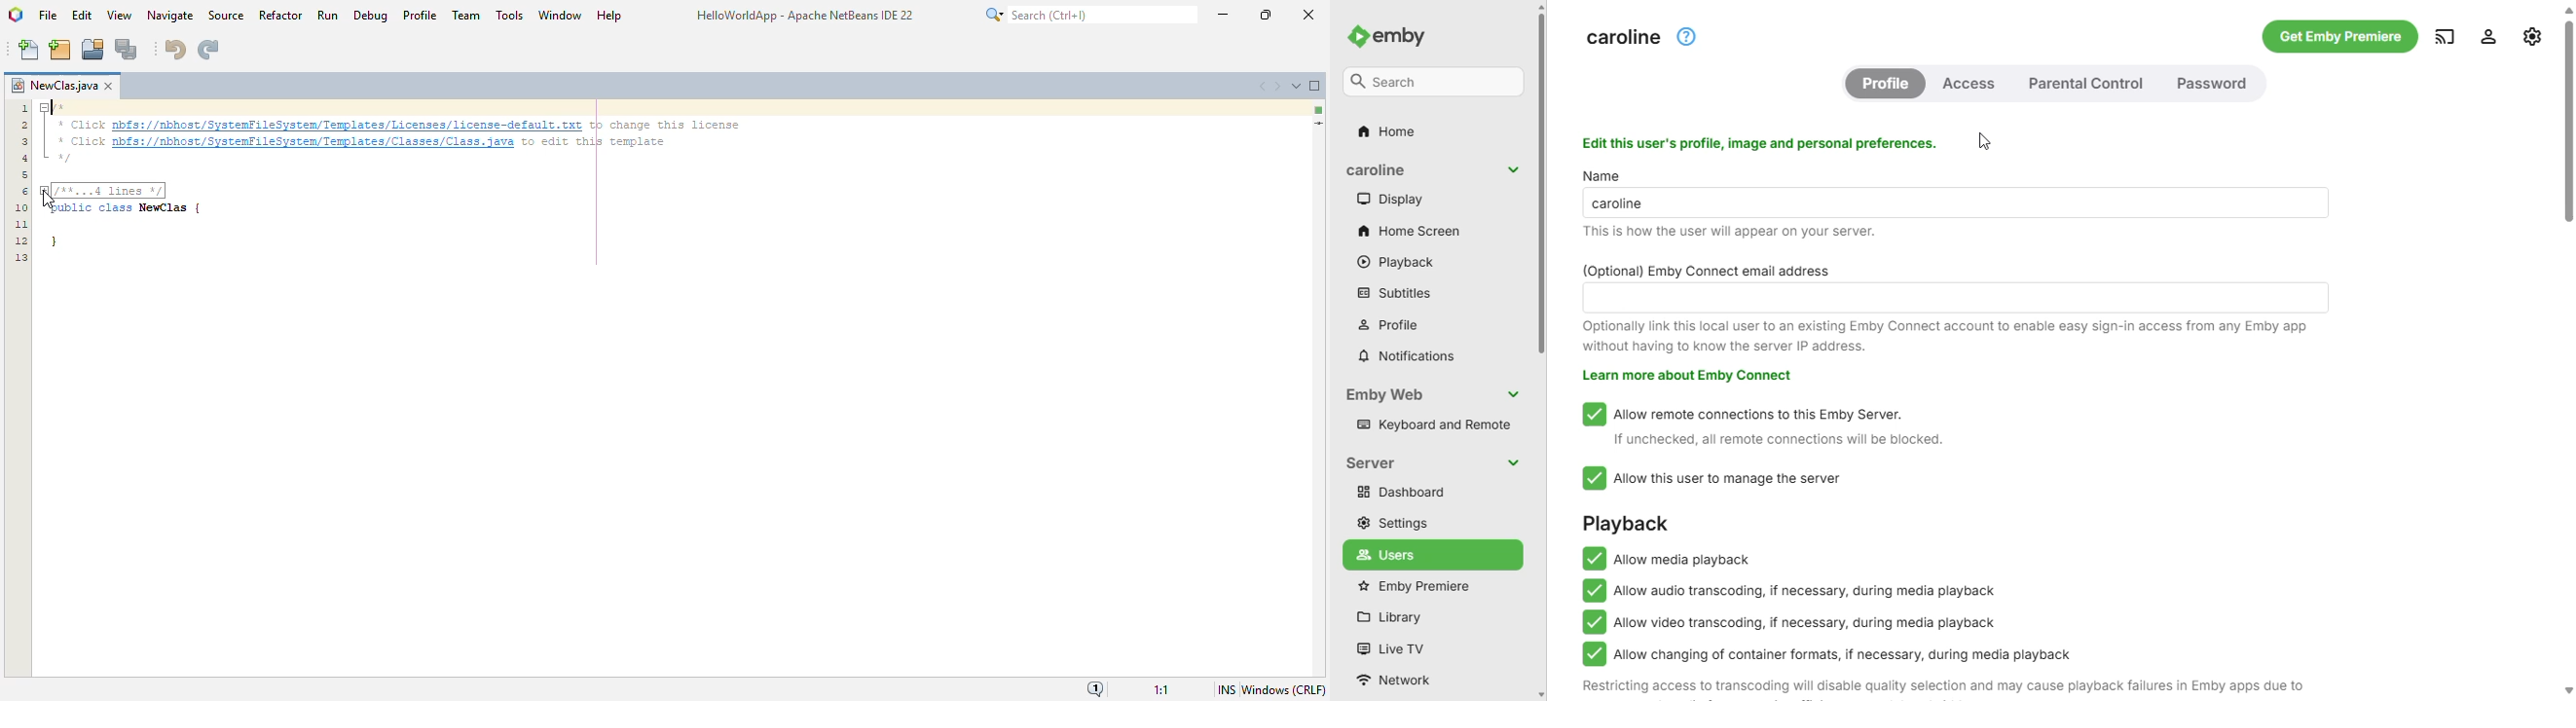 The width and height of the screenshot is (2576, 728). What do you see at coordinates (1543, 351) in the screenshot?
I see `vertical scroll bar` at bounding box center [1543, 351].